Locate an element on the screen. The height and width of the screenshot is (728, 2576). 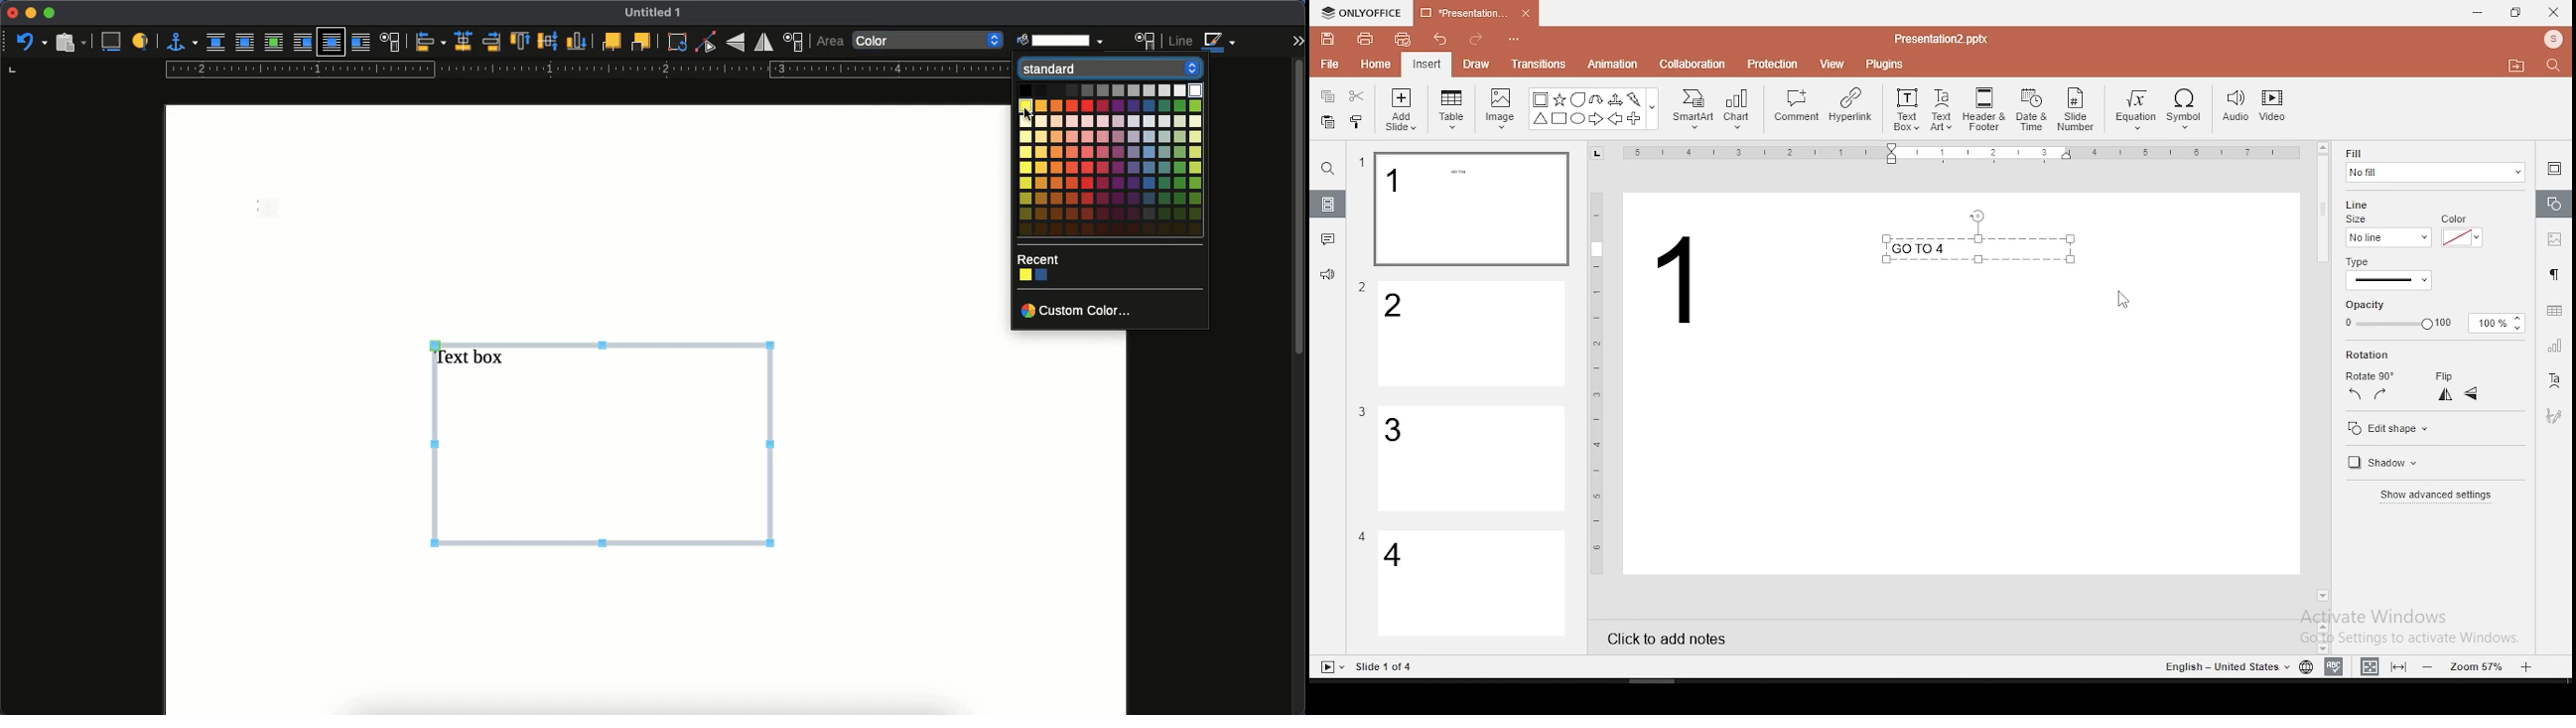
line color is located at coordinates (1205, 44).